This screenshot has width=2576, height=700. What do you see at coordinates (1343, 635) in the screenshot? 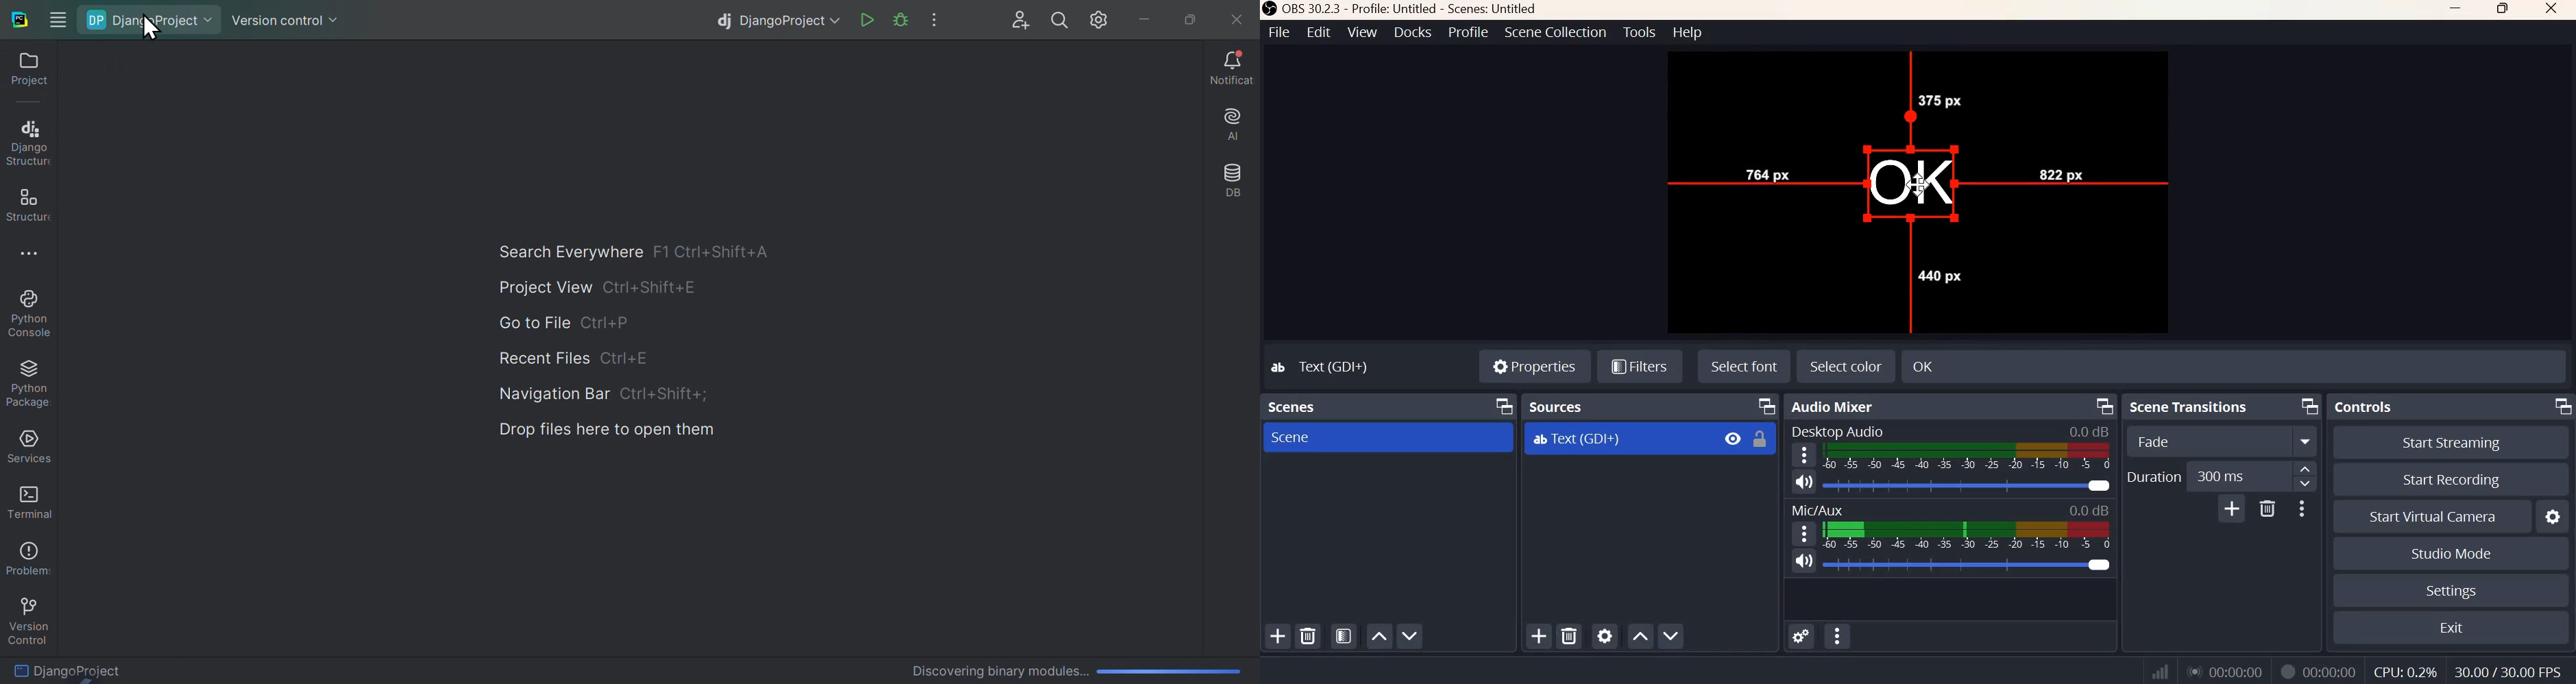
I see `Open scene filters` at bounding box center [1343, 635].